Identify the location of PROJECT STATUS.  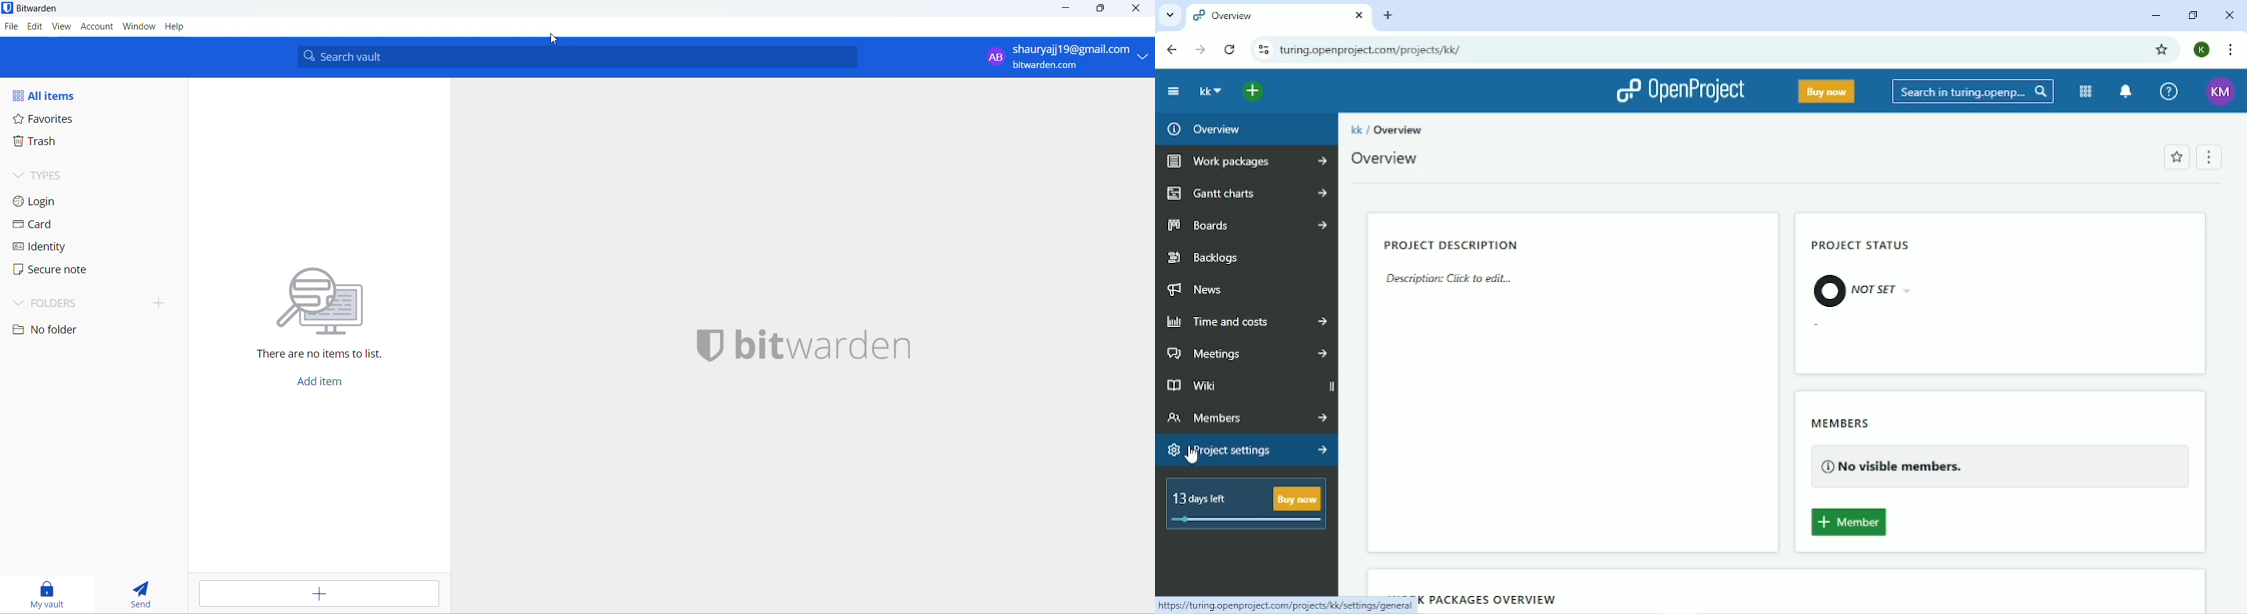
(1862, 247).